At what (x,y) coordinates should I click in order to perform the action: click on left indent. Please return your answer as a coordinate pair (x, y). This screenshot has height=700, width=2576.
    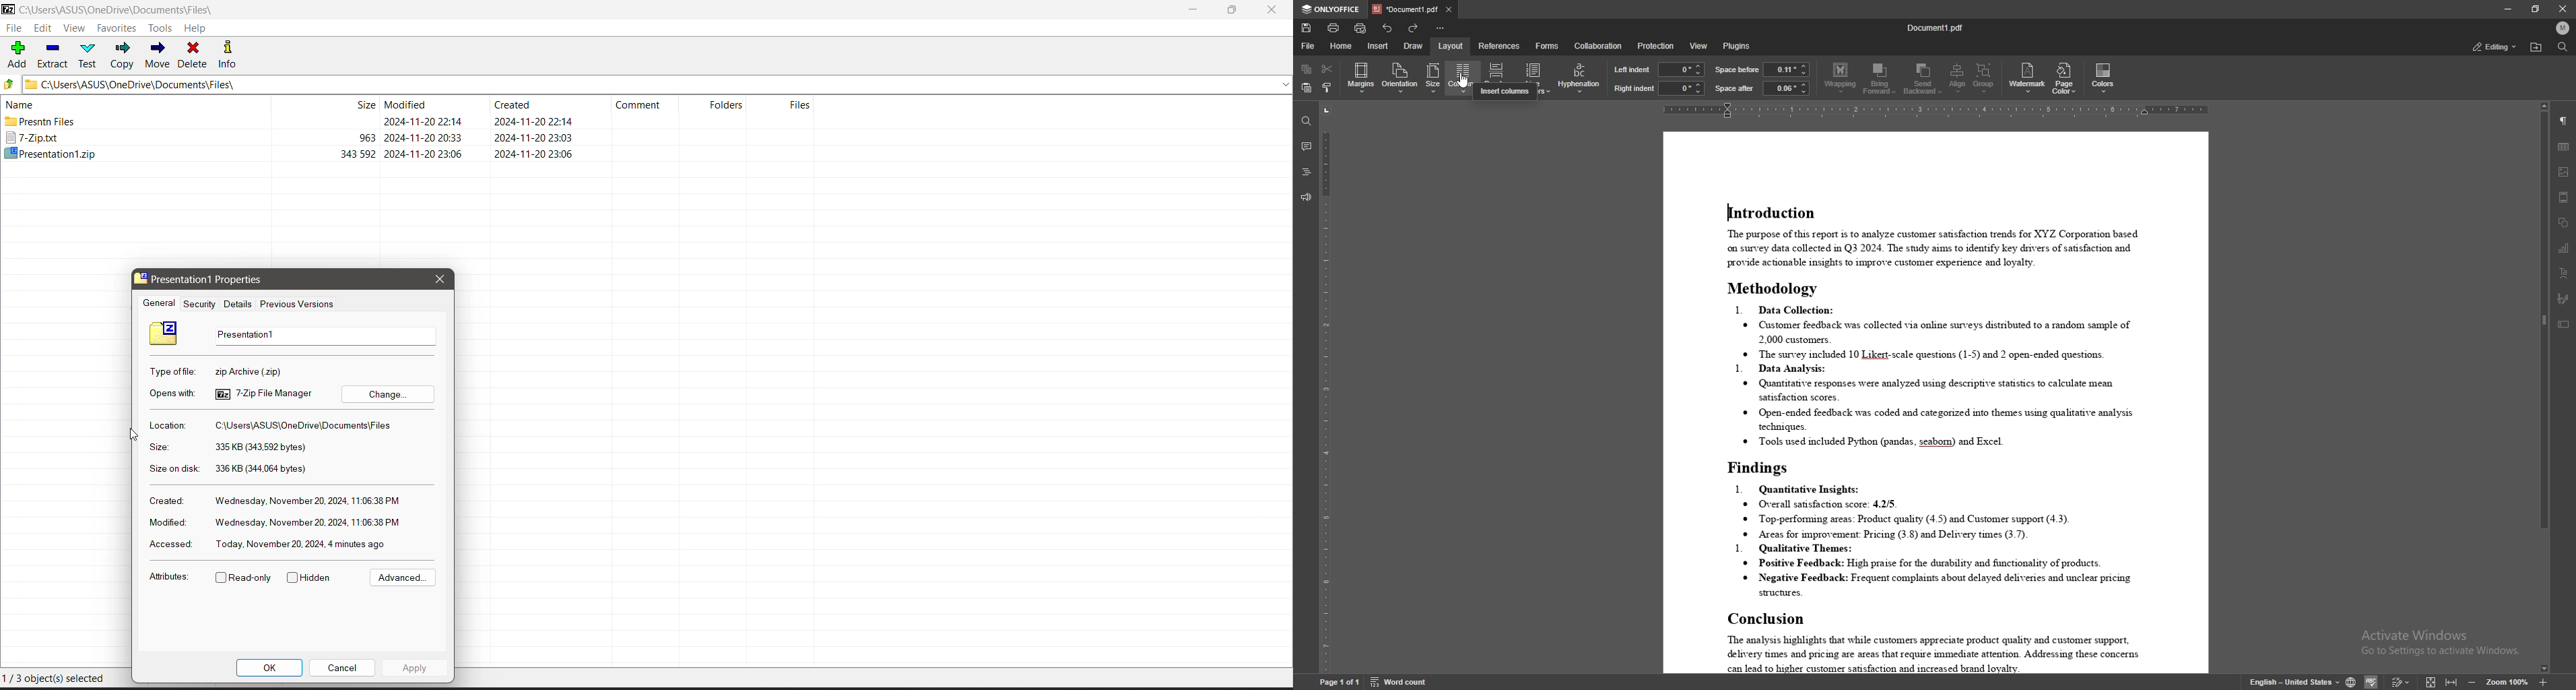
    Looking at the image, I should click on (1633, 69).